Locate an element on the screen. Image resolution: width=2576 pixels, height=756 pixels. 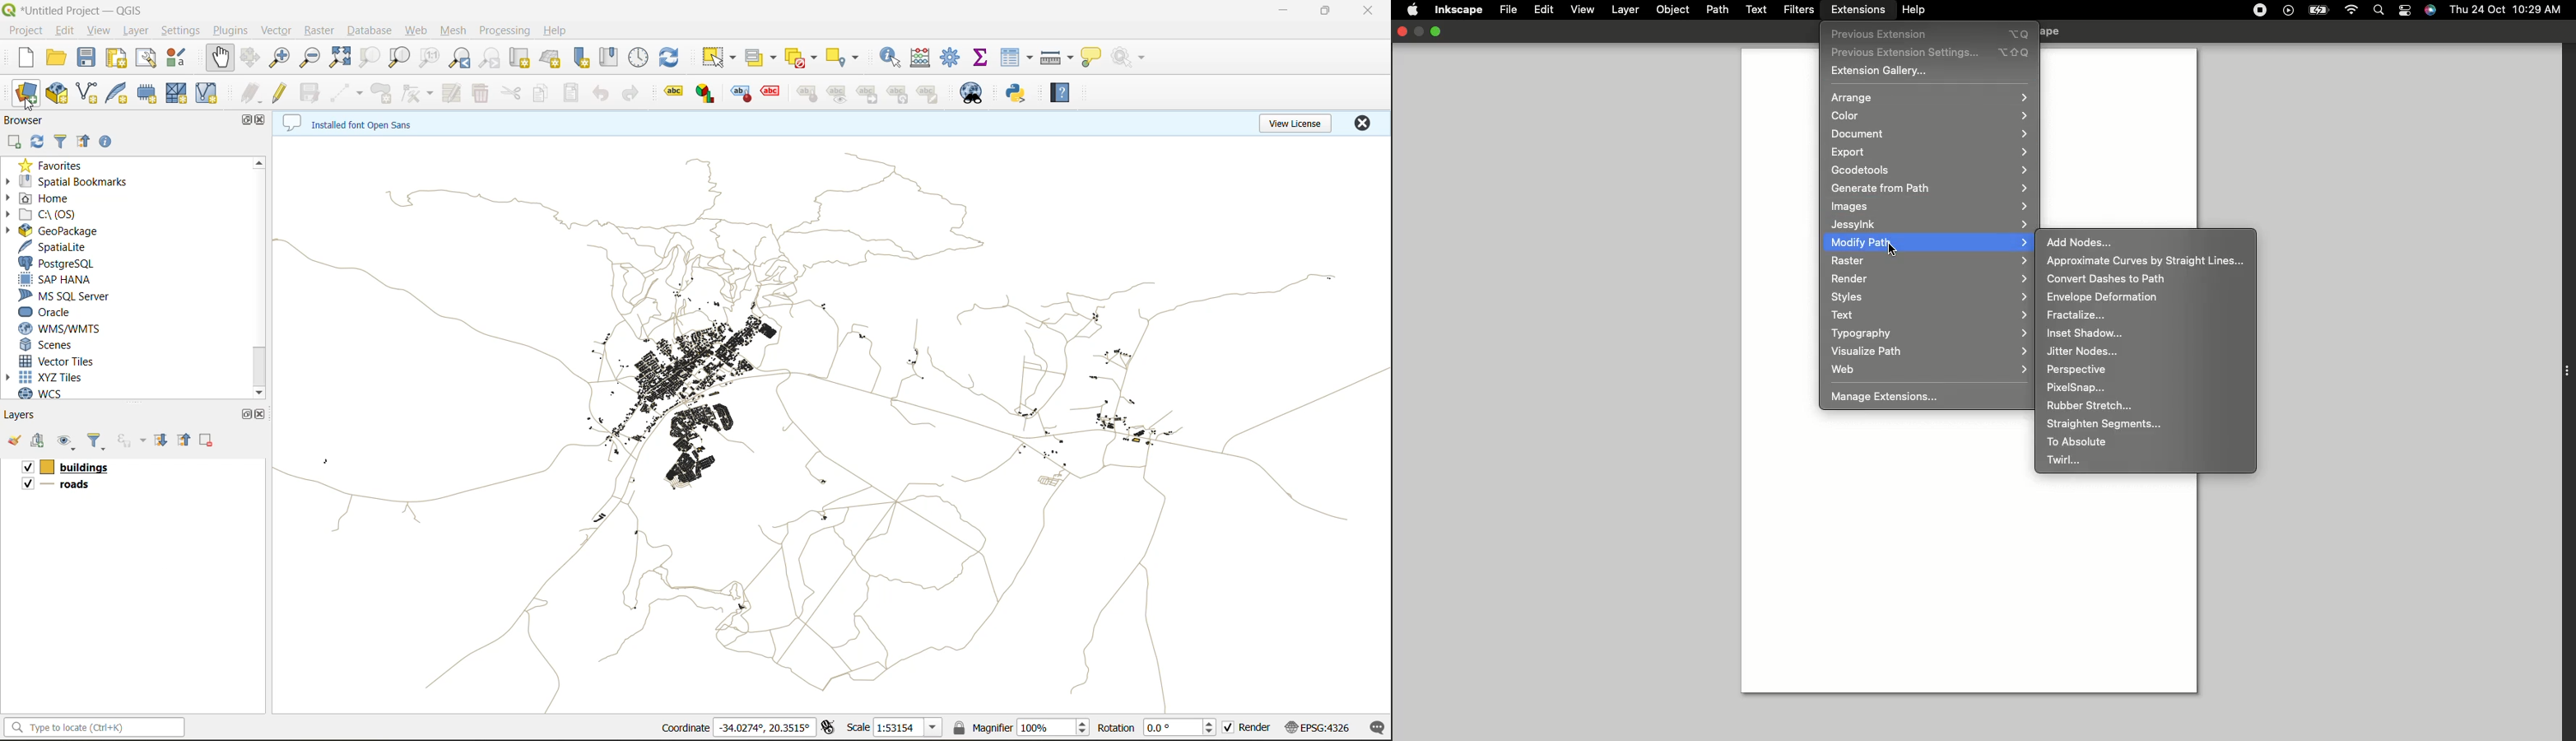
Text is located at coordinates (1758, 10).